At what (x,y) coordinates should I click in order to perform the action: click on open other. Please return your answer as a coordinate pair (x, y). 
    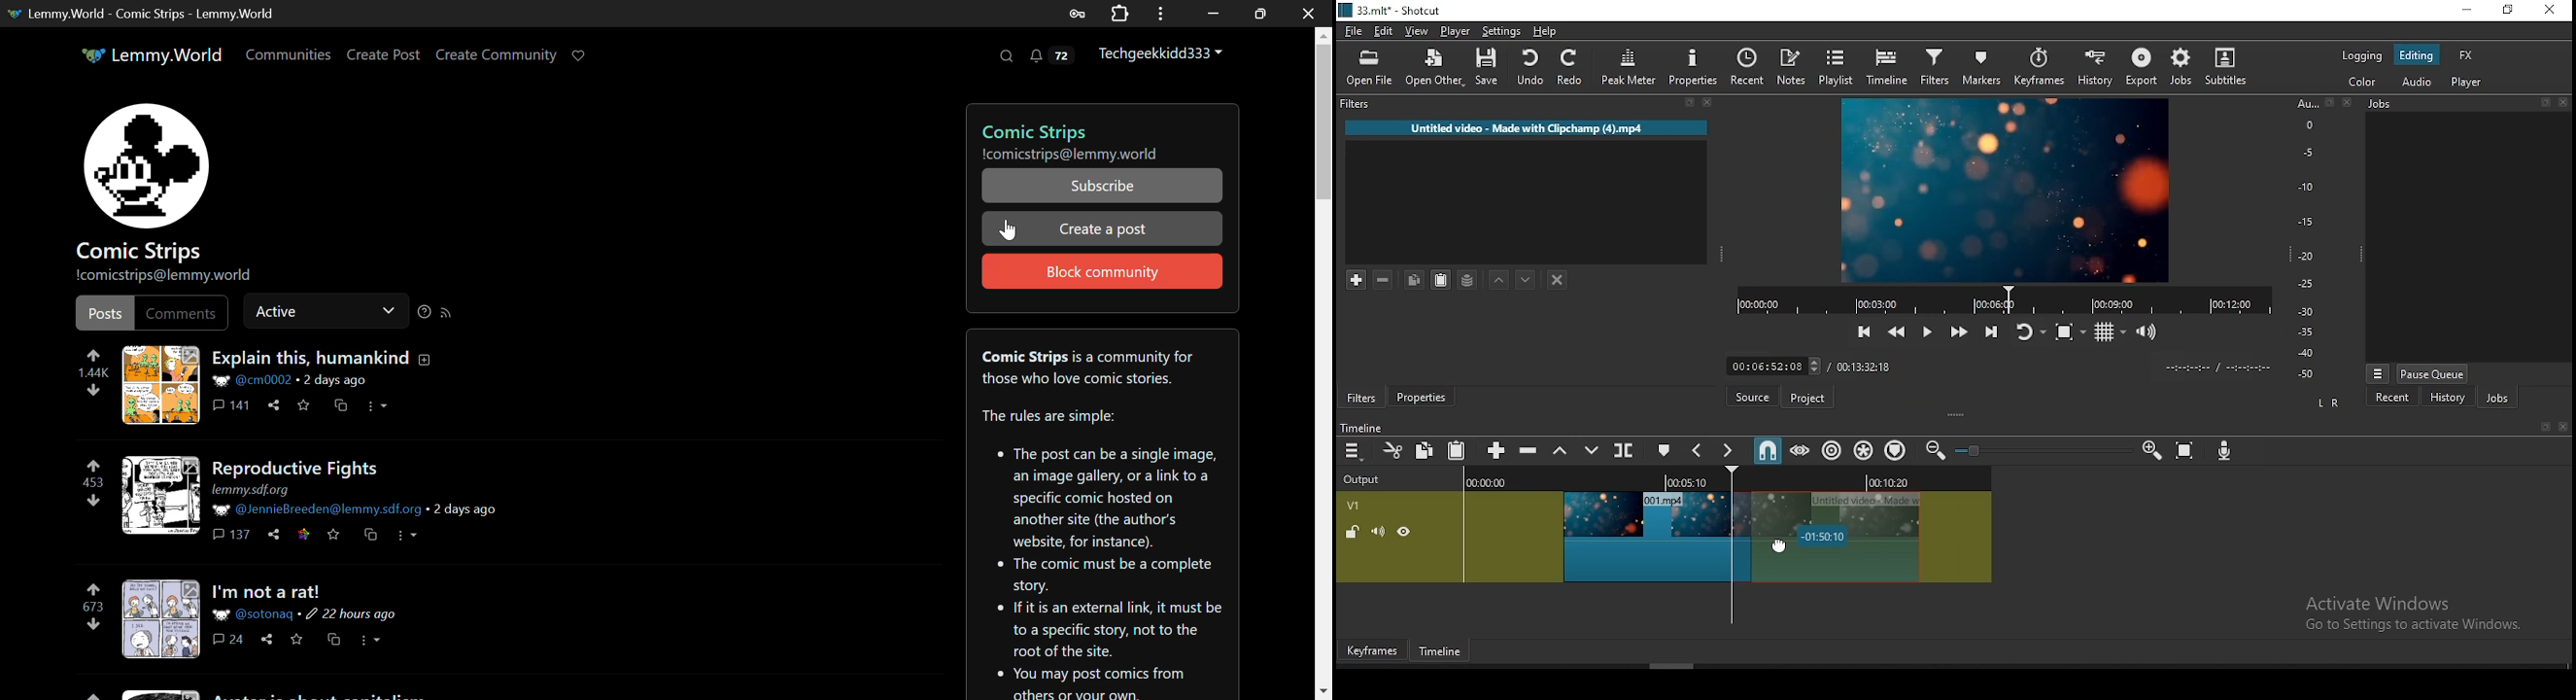
    Looking at the image, I should click on (1433, 68).